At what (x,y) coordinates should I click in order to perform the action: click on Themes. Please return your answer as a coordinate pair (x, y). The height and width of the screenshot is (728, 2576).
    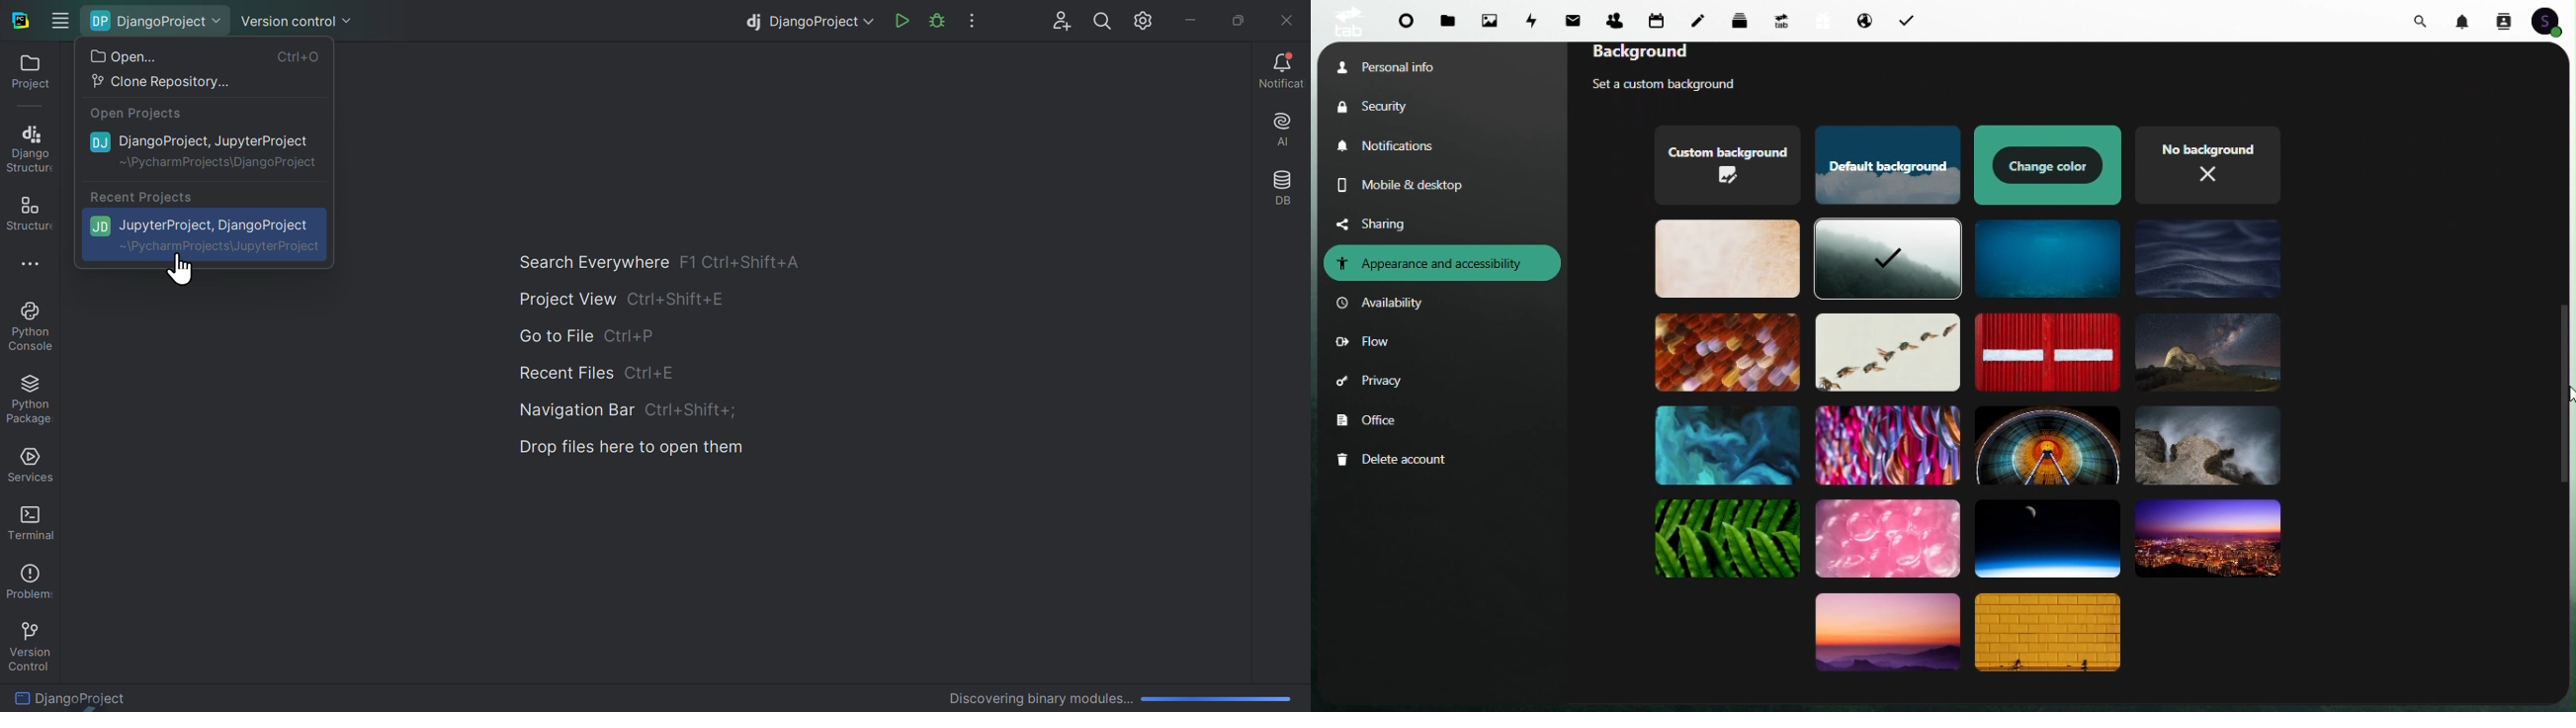
    Looking at the image, I should click on (1729, 444).